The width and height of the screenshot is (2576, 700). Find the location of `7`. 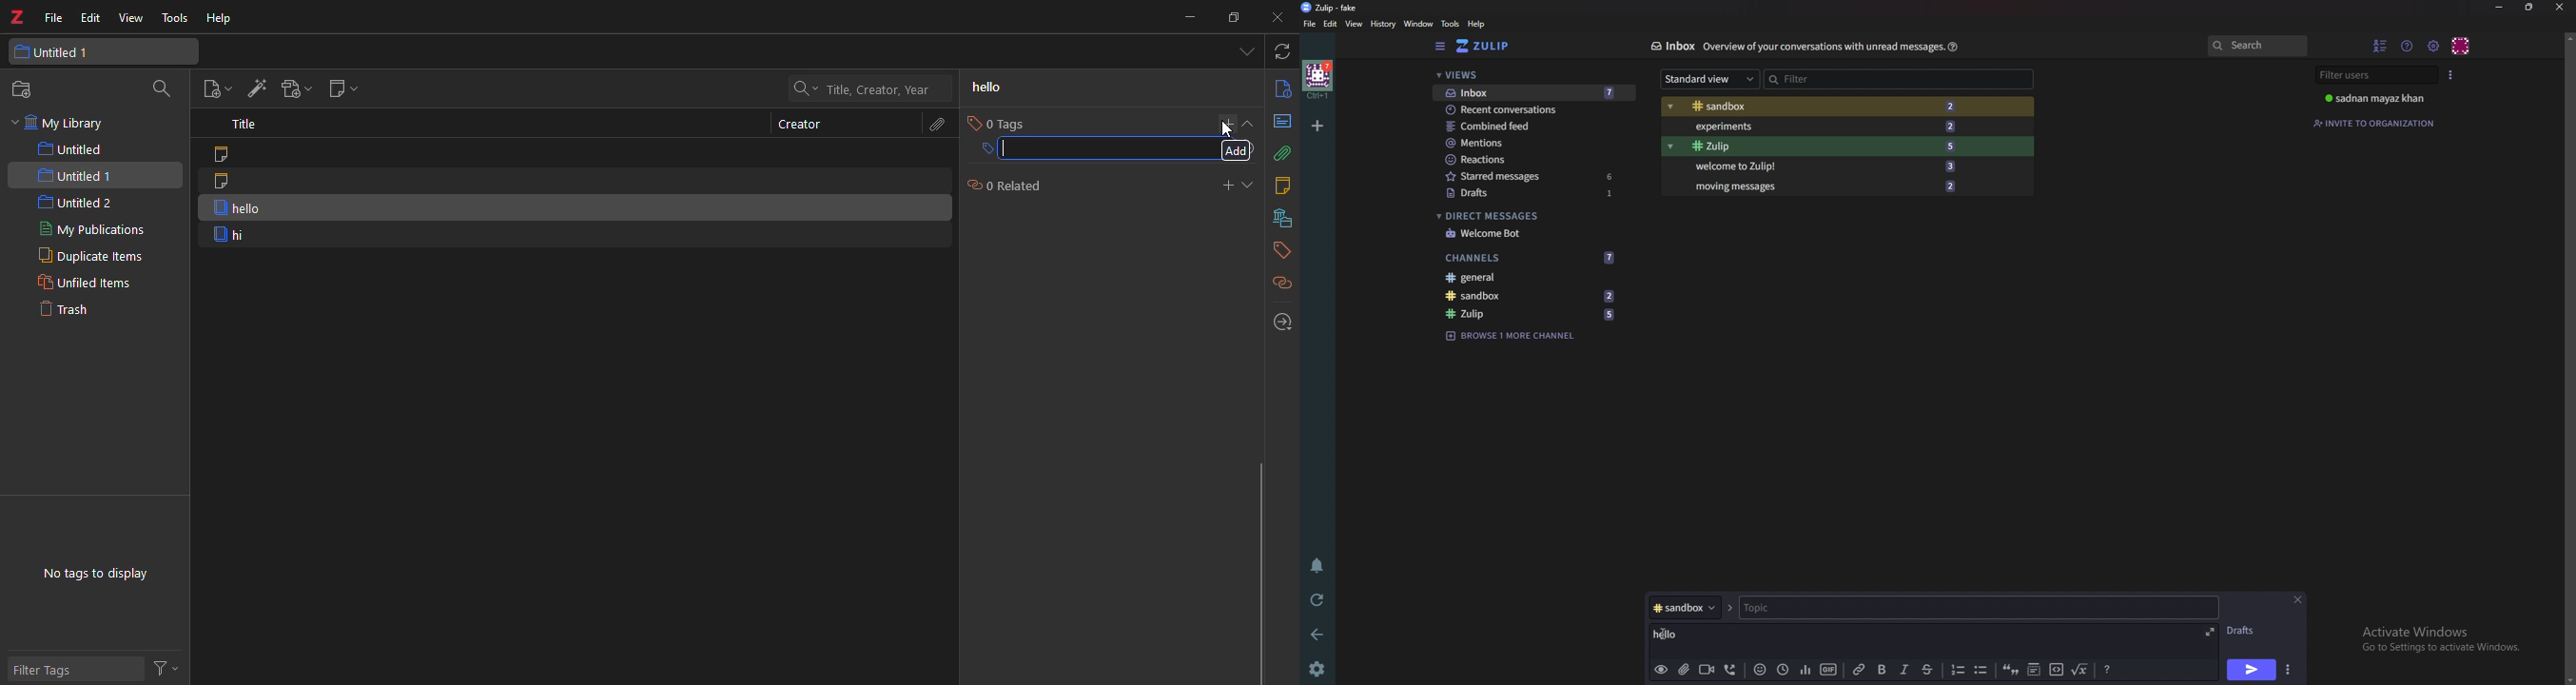

7 is located at coordinates (1609, 257).